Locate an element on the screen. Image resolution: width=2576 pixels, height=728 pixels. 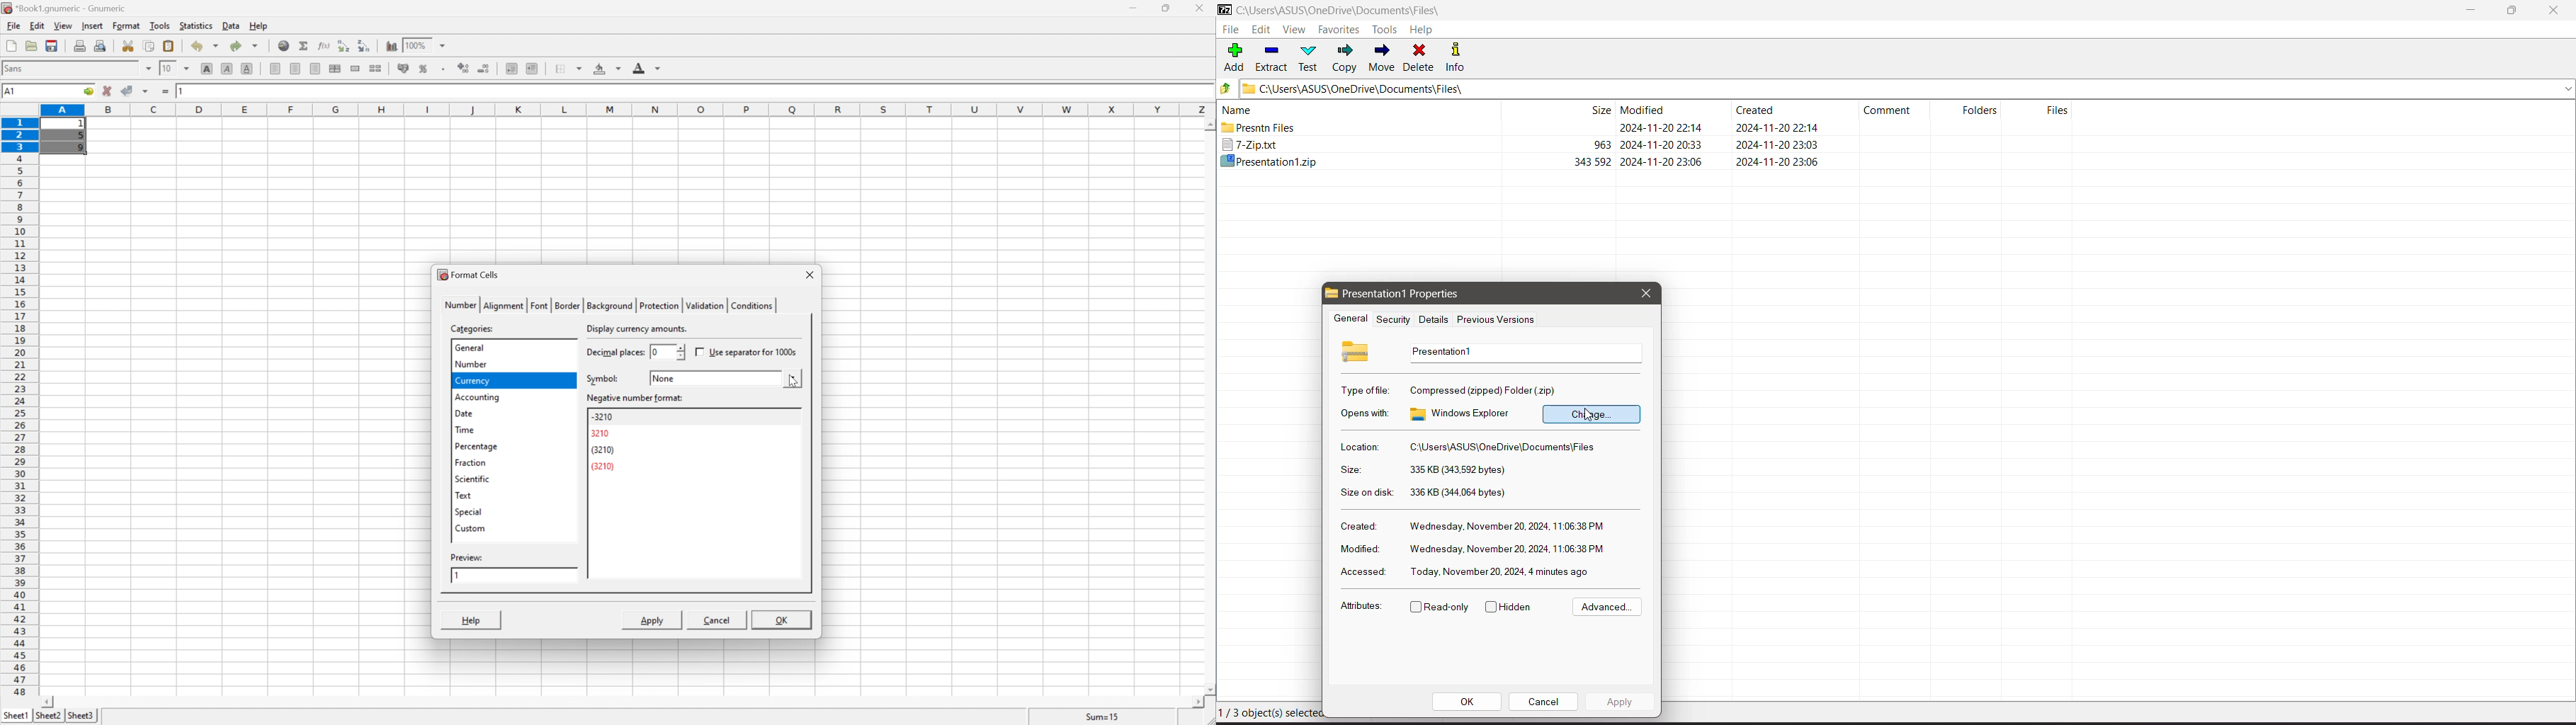
foreground is located at coordinates (646, 67).